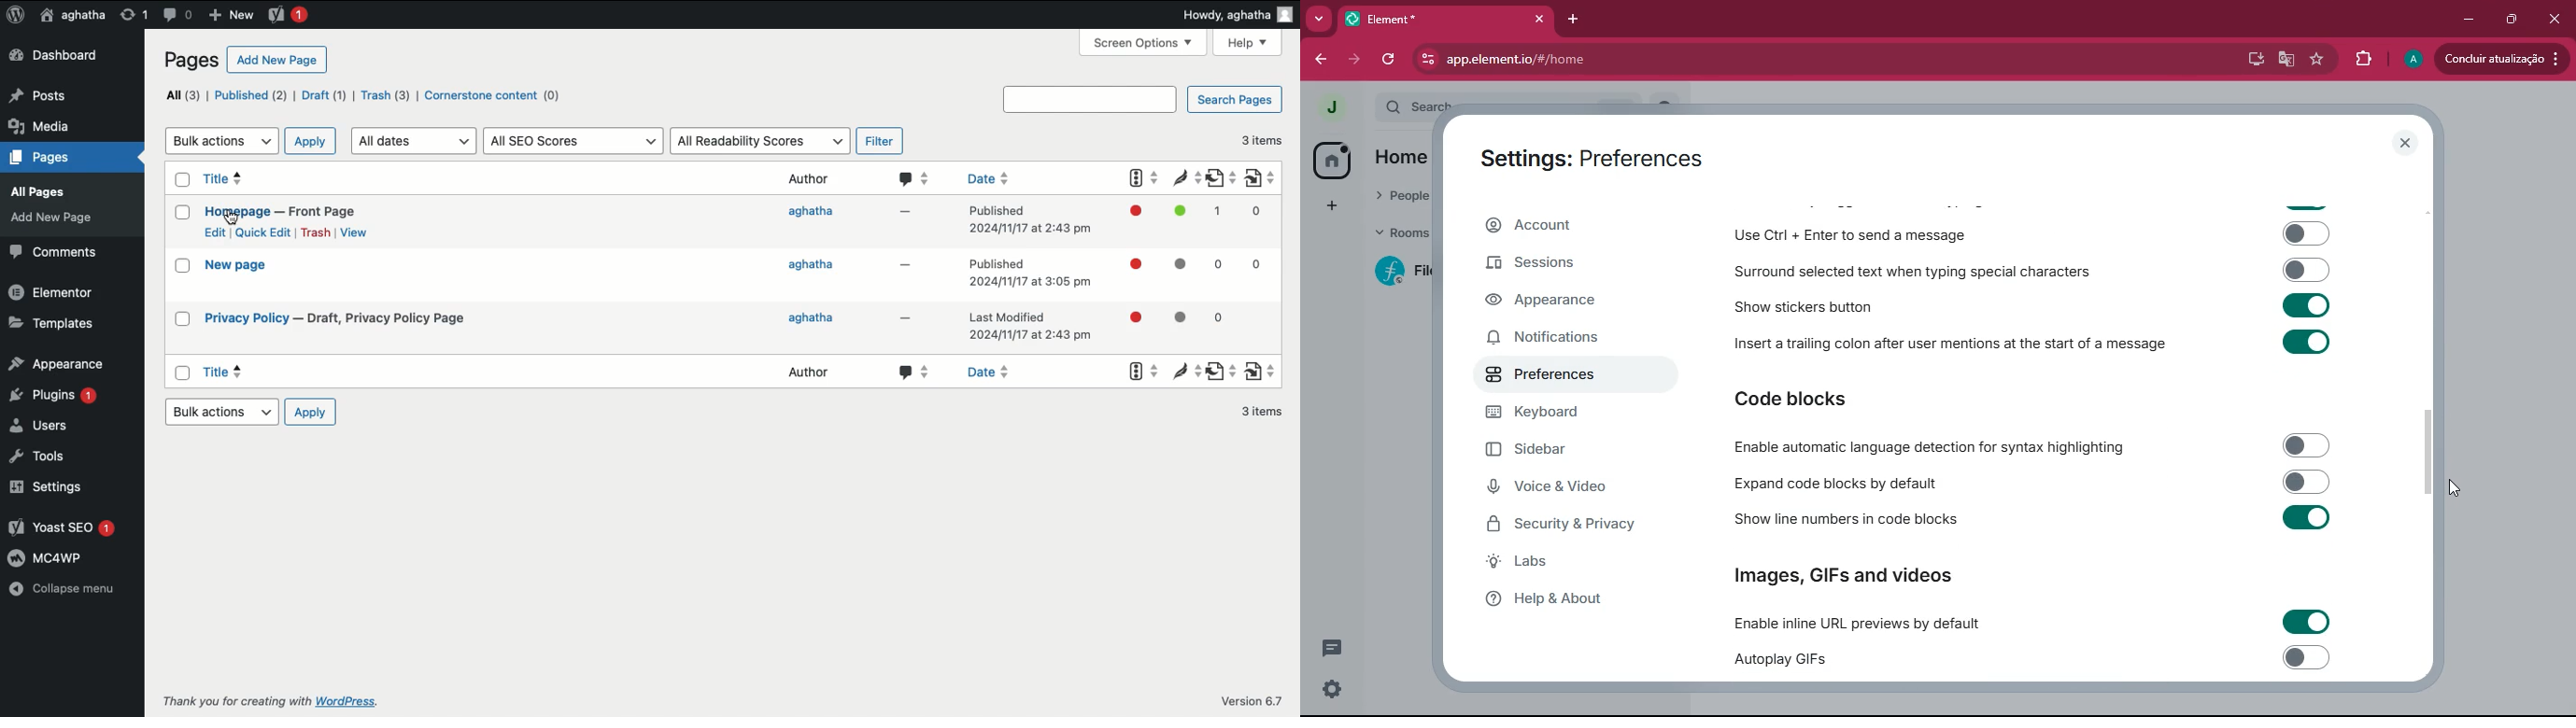 The width and height of the screenshot is (2576, 728). What do you see at coordinates (2554, 20) in the screenshot?
I see `close` at bounding box center [2554, 20].